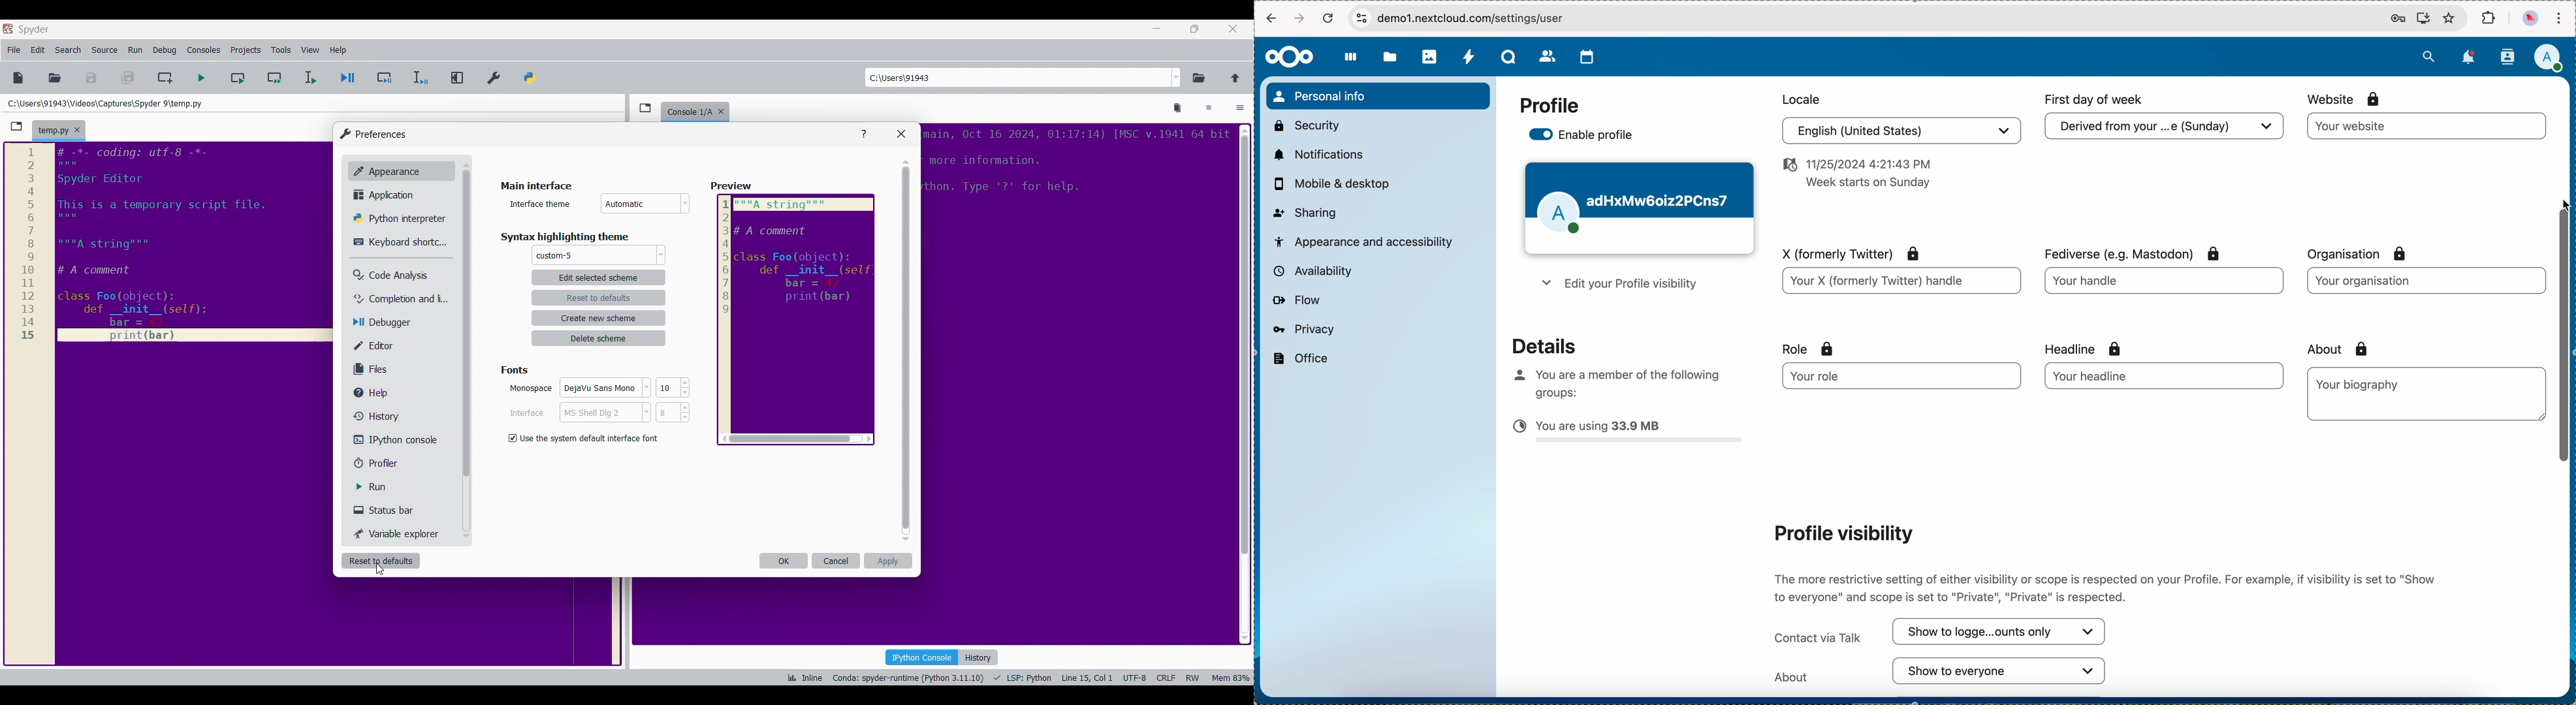 The image size is (2576, 728). I want to click on Section title, so click(565, 237).